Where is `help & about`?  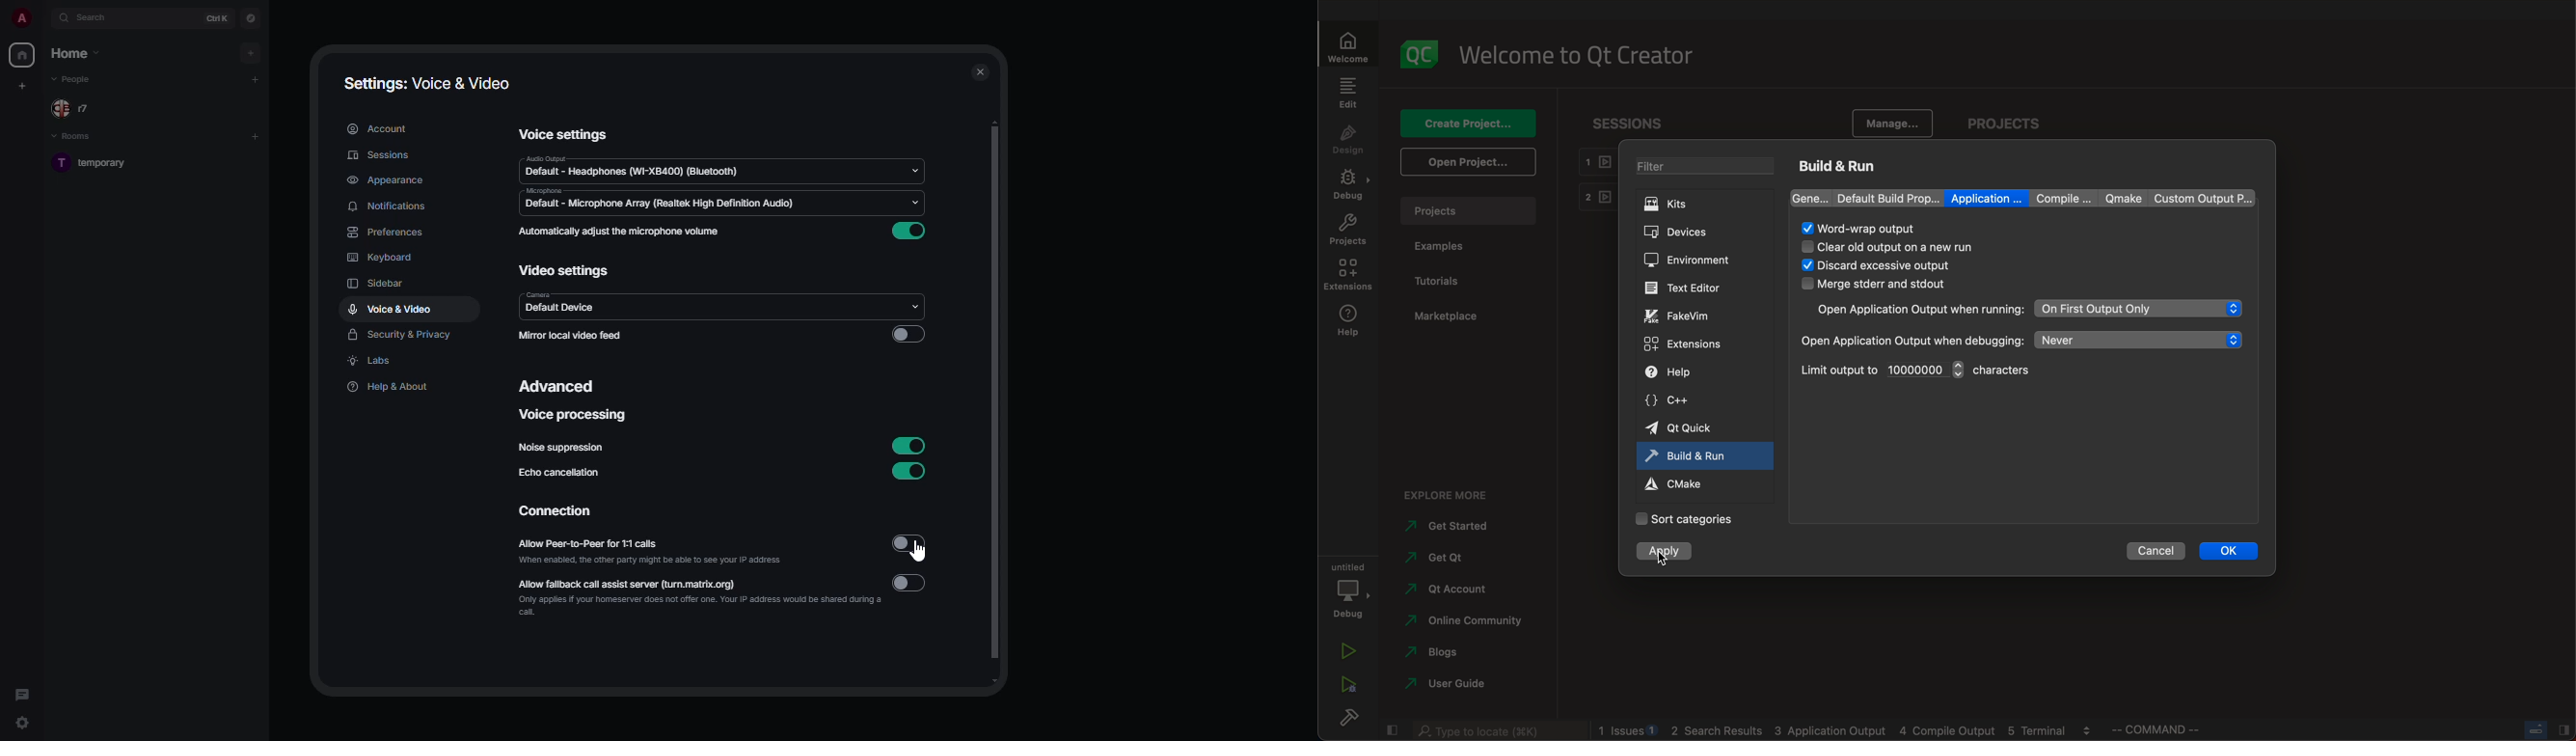
help & about is located at coordinates (389, 388).